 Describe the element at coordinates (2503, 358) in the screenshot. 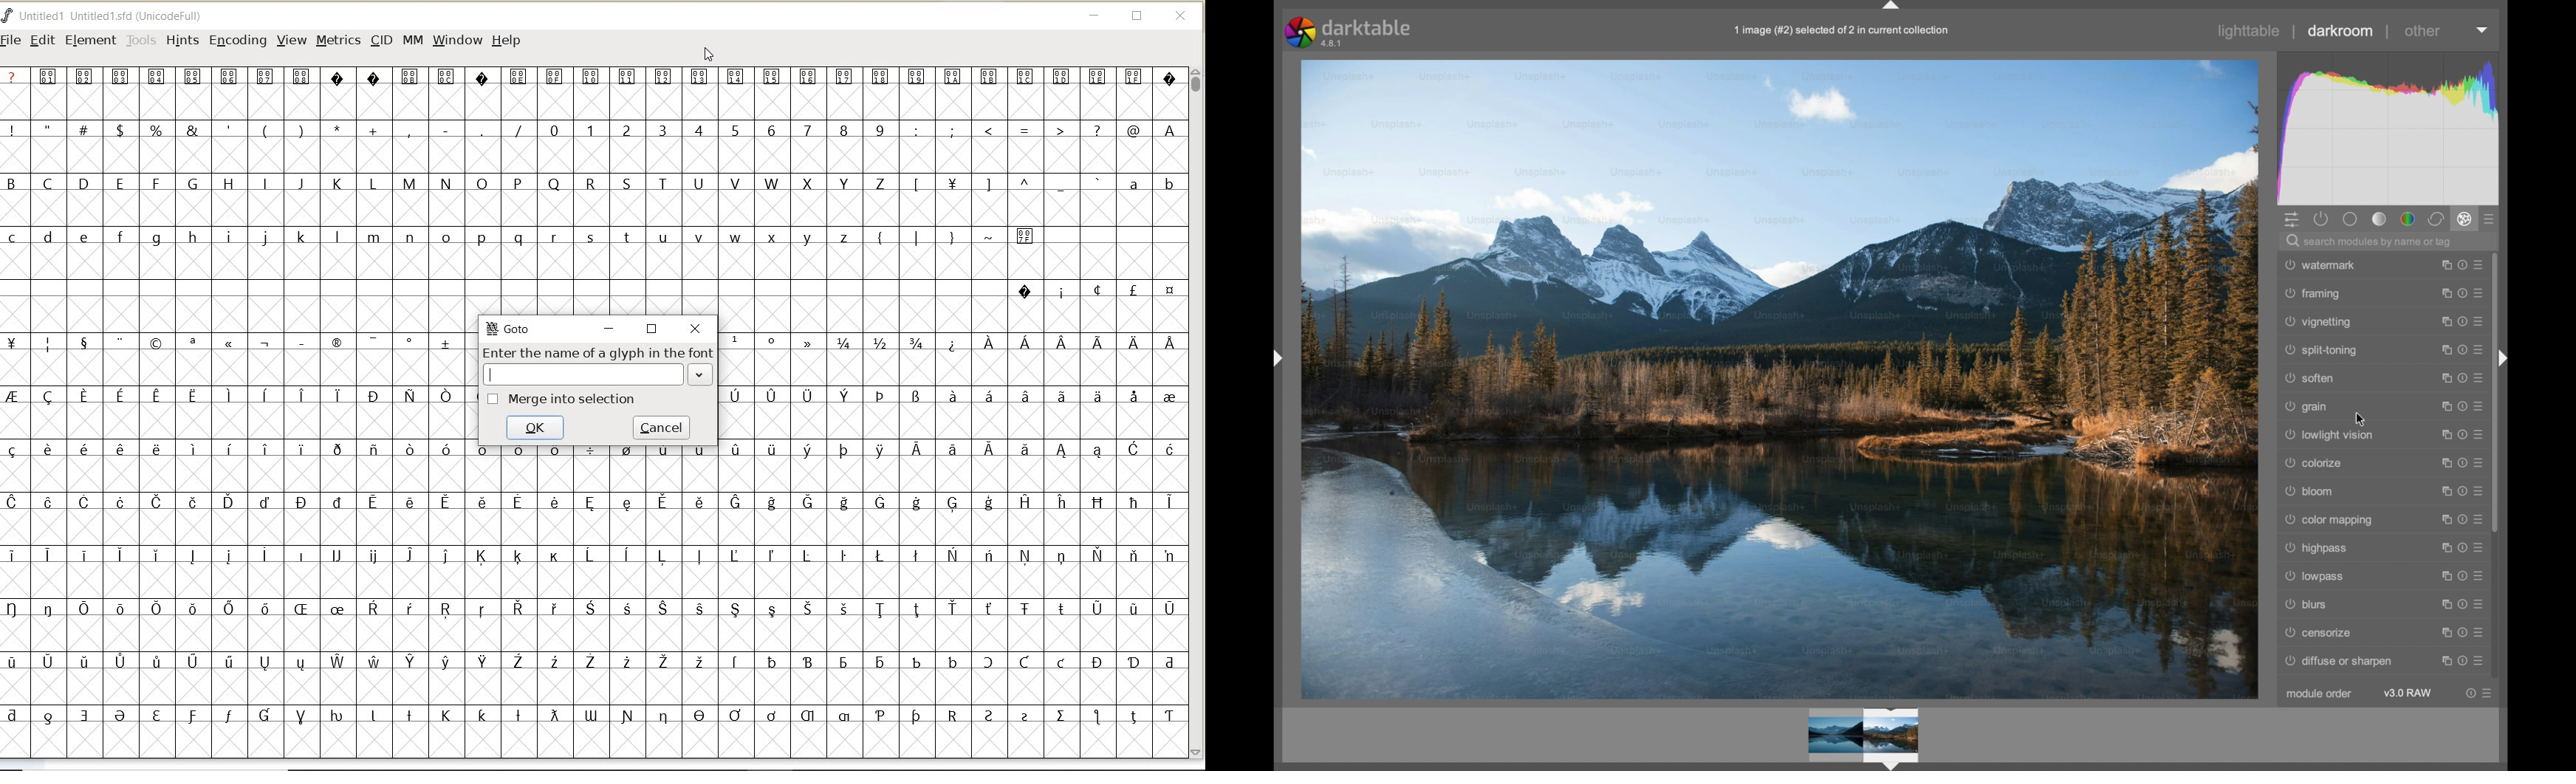

I see `drag handle` at that location.